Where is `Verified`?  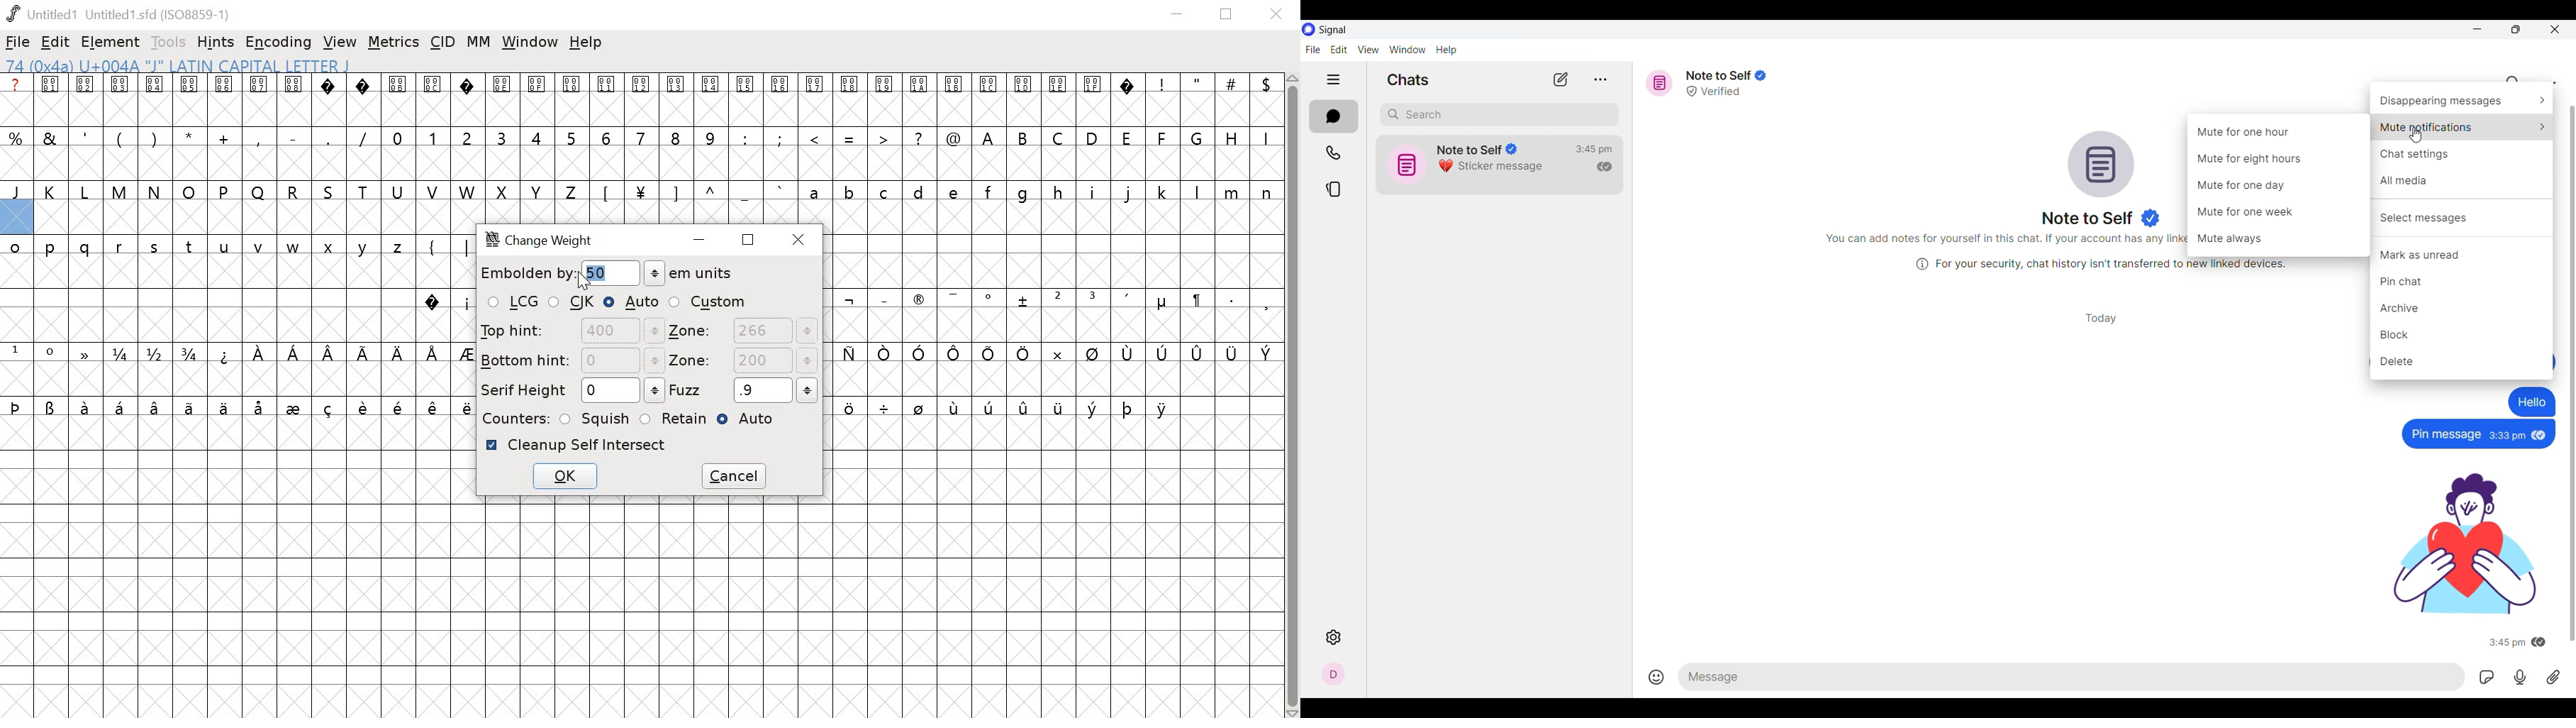 Verified is located at coordinates (1719, 92).